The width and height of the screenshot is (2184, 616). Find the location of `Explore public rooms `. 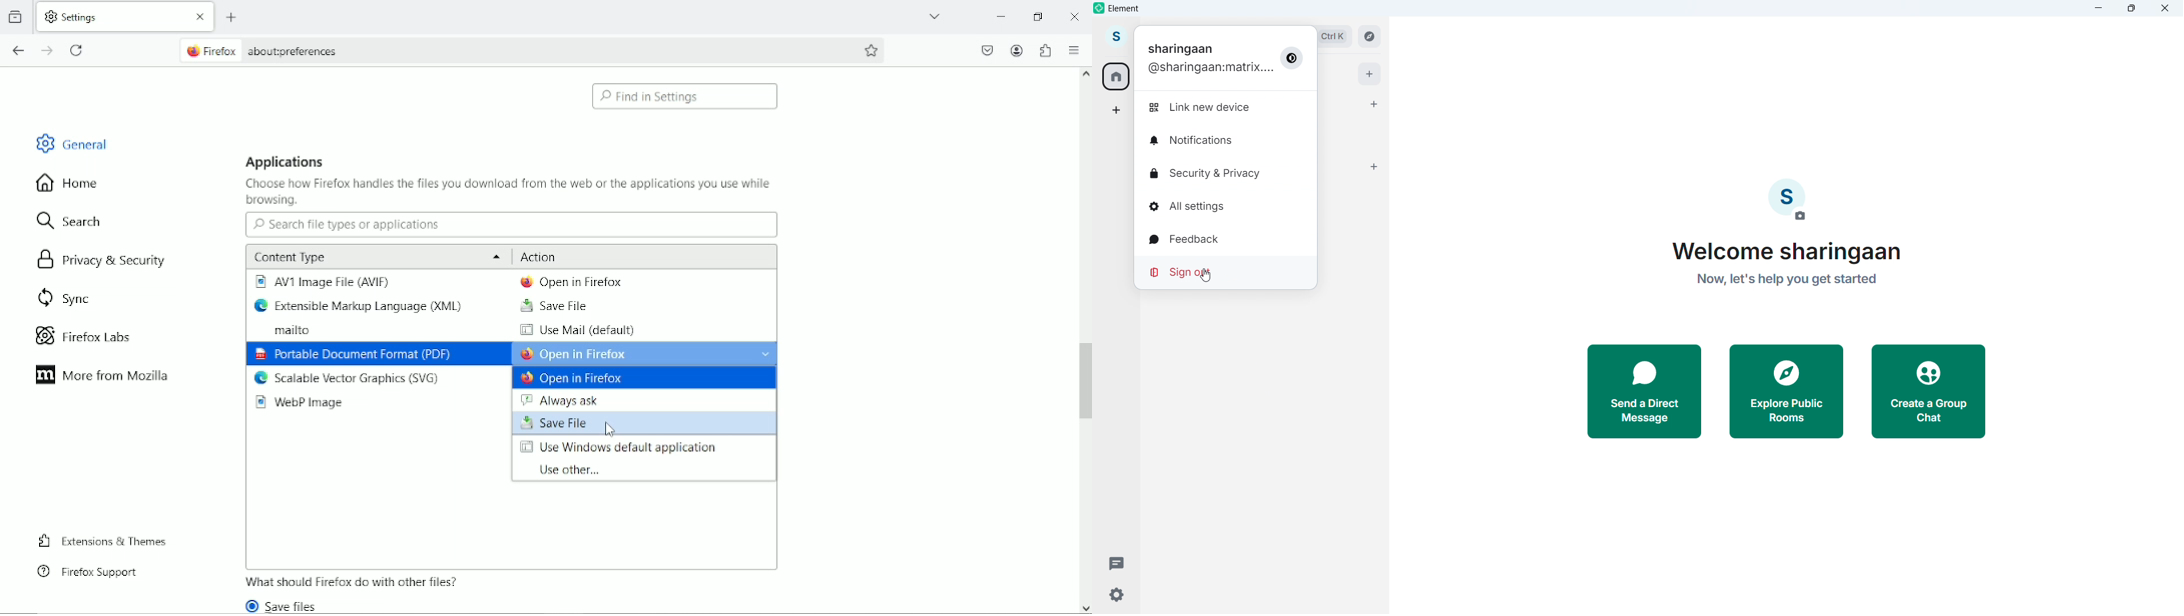

Explore public rooms  is located at coordinates (1786, 393).